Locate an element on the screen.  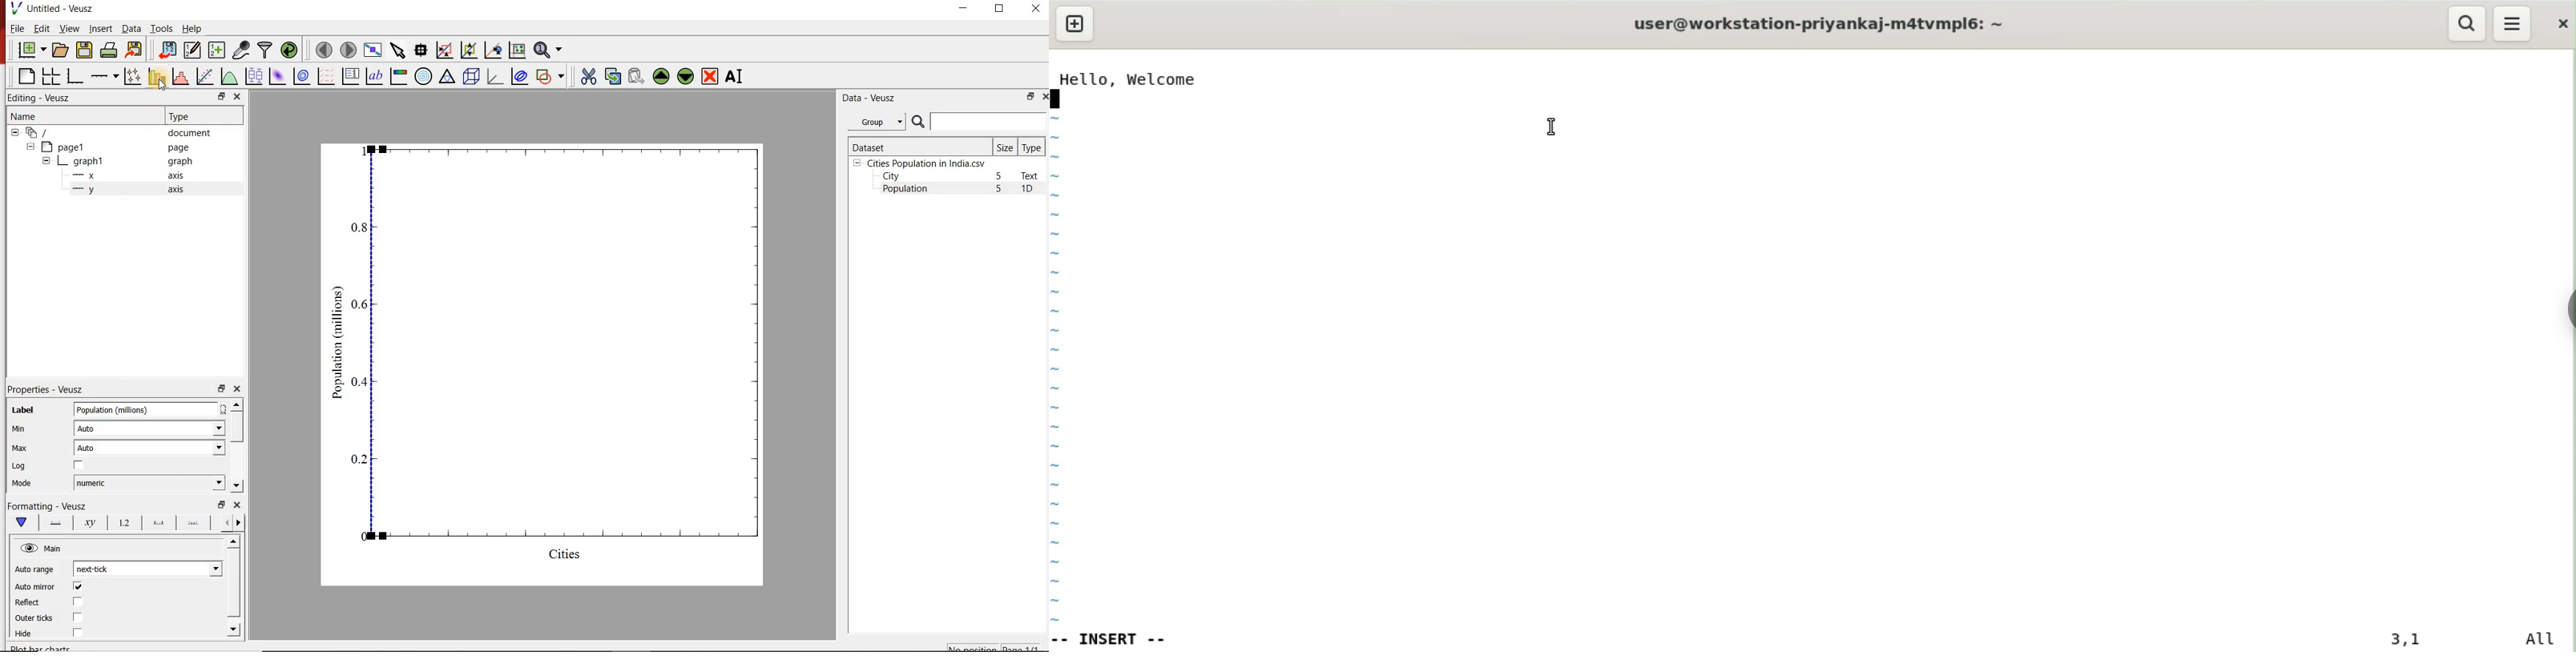
plot box plots is located at coordinates (253, 76).